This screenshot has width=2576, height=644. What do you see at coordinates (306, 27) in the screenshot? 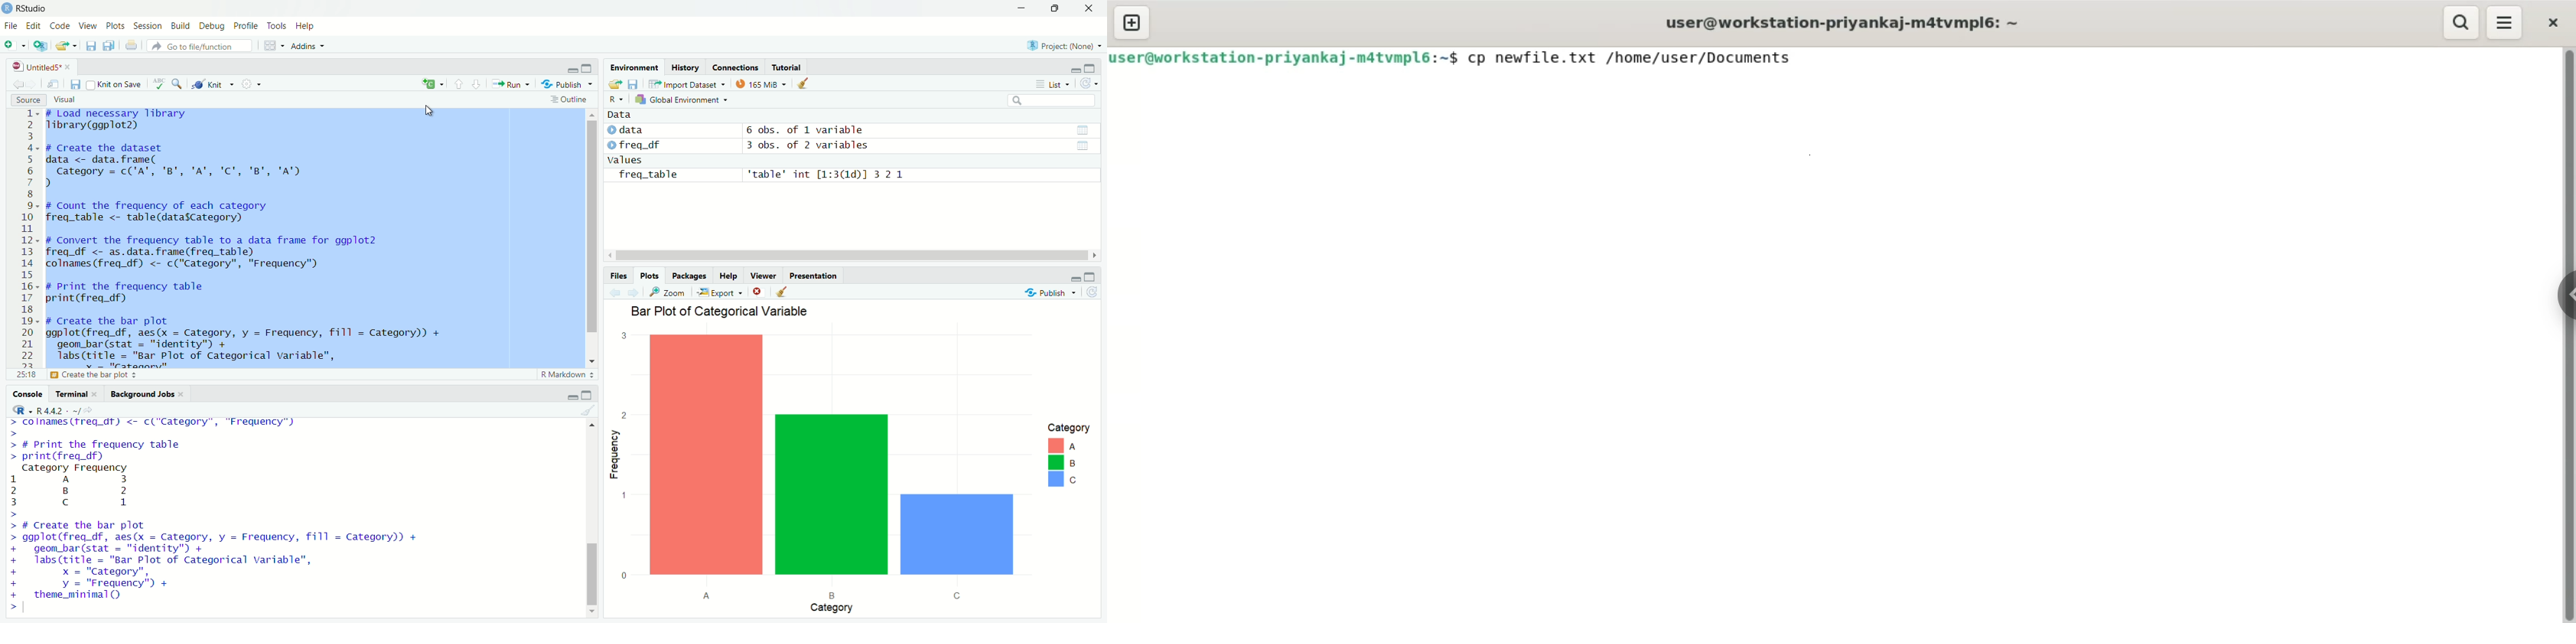
I see `help` at bounding box center [306, 27].